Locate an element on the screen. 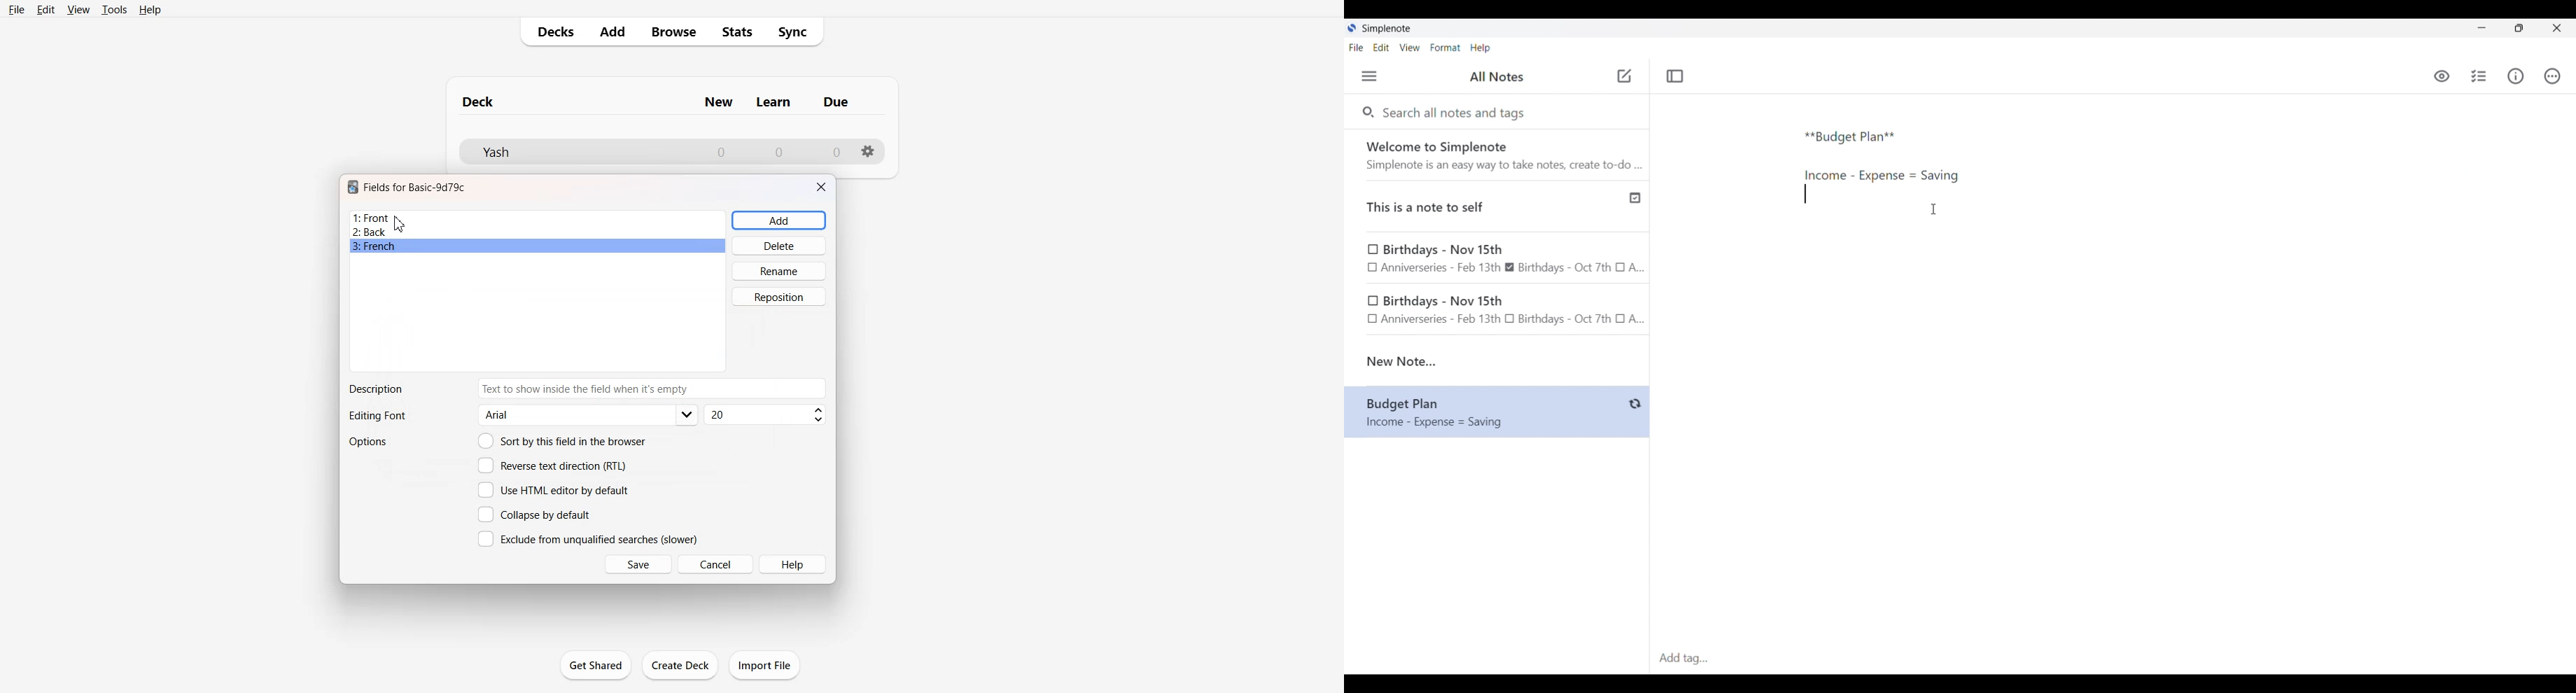 The image size is (2576, 700). Toggle focus mode is located at coordinates (1674, 76).